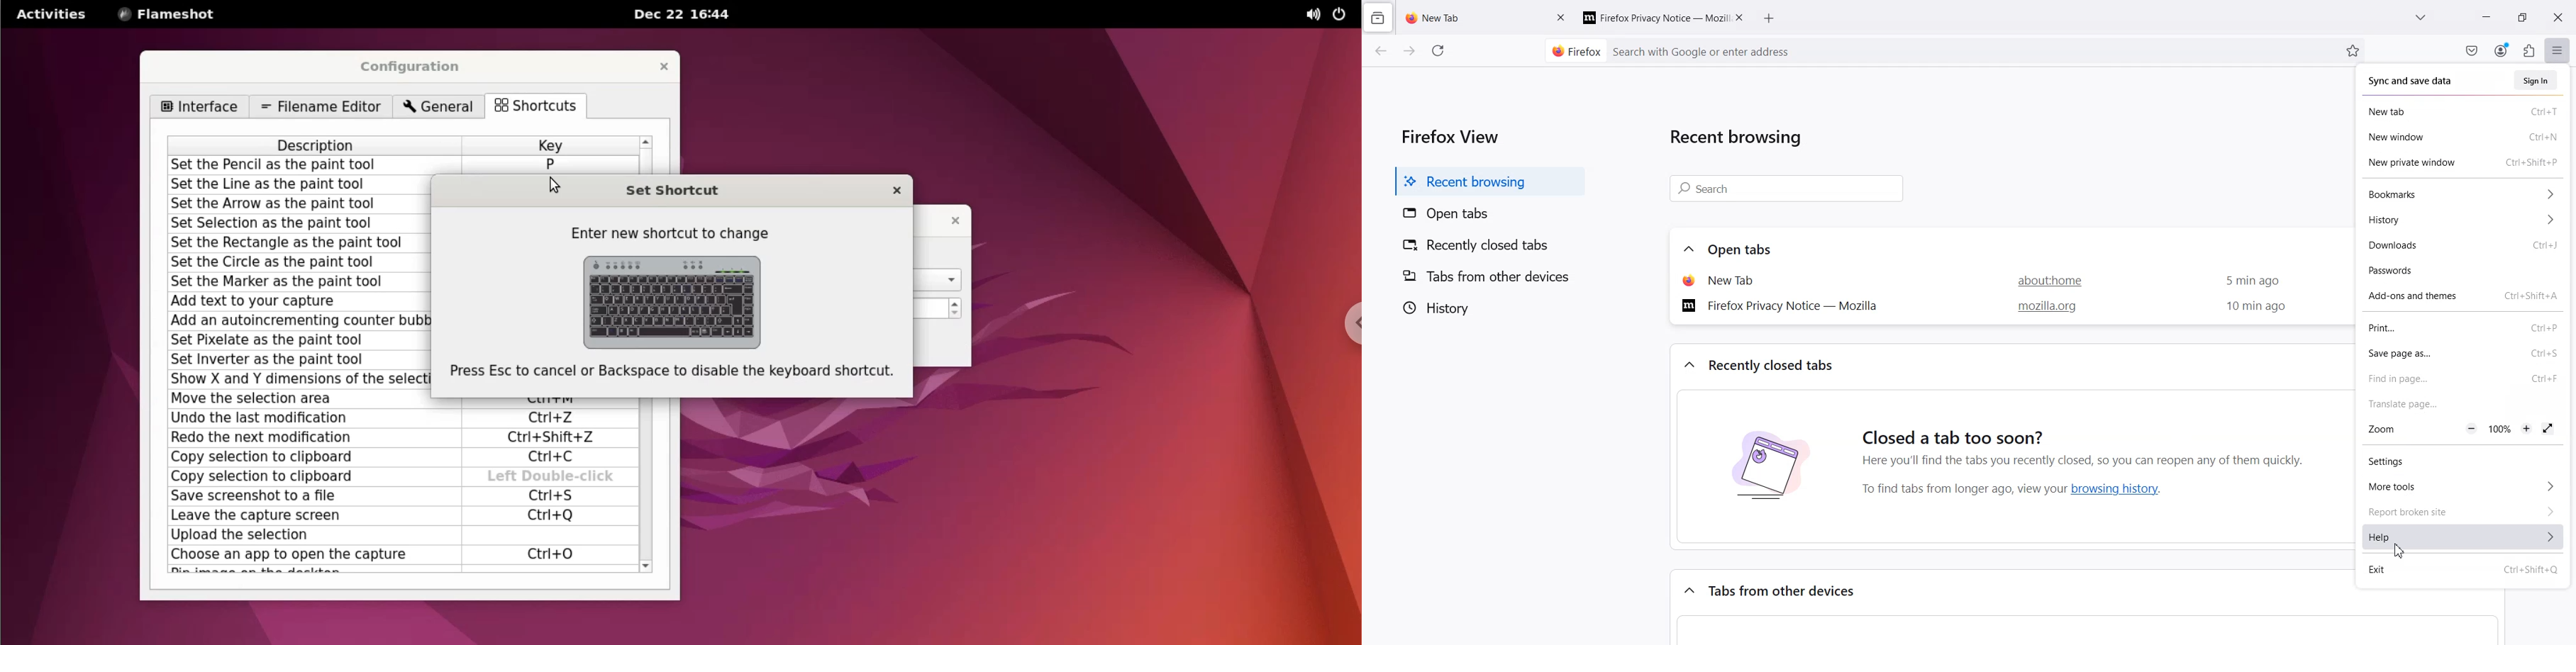 The image size is (2576, 672). I want to click on Downloads, so click(2463, 246).